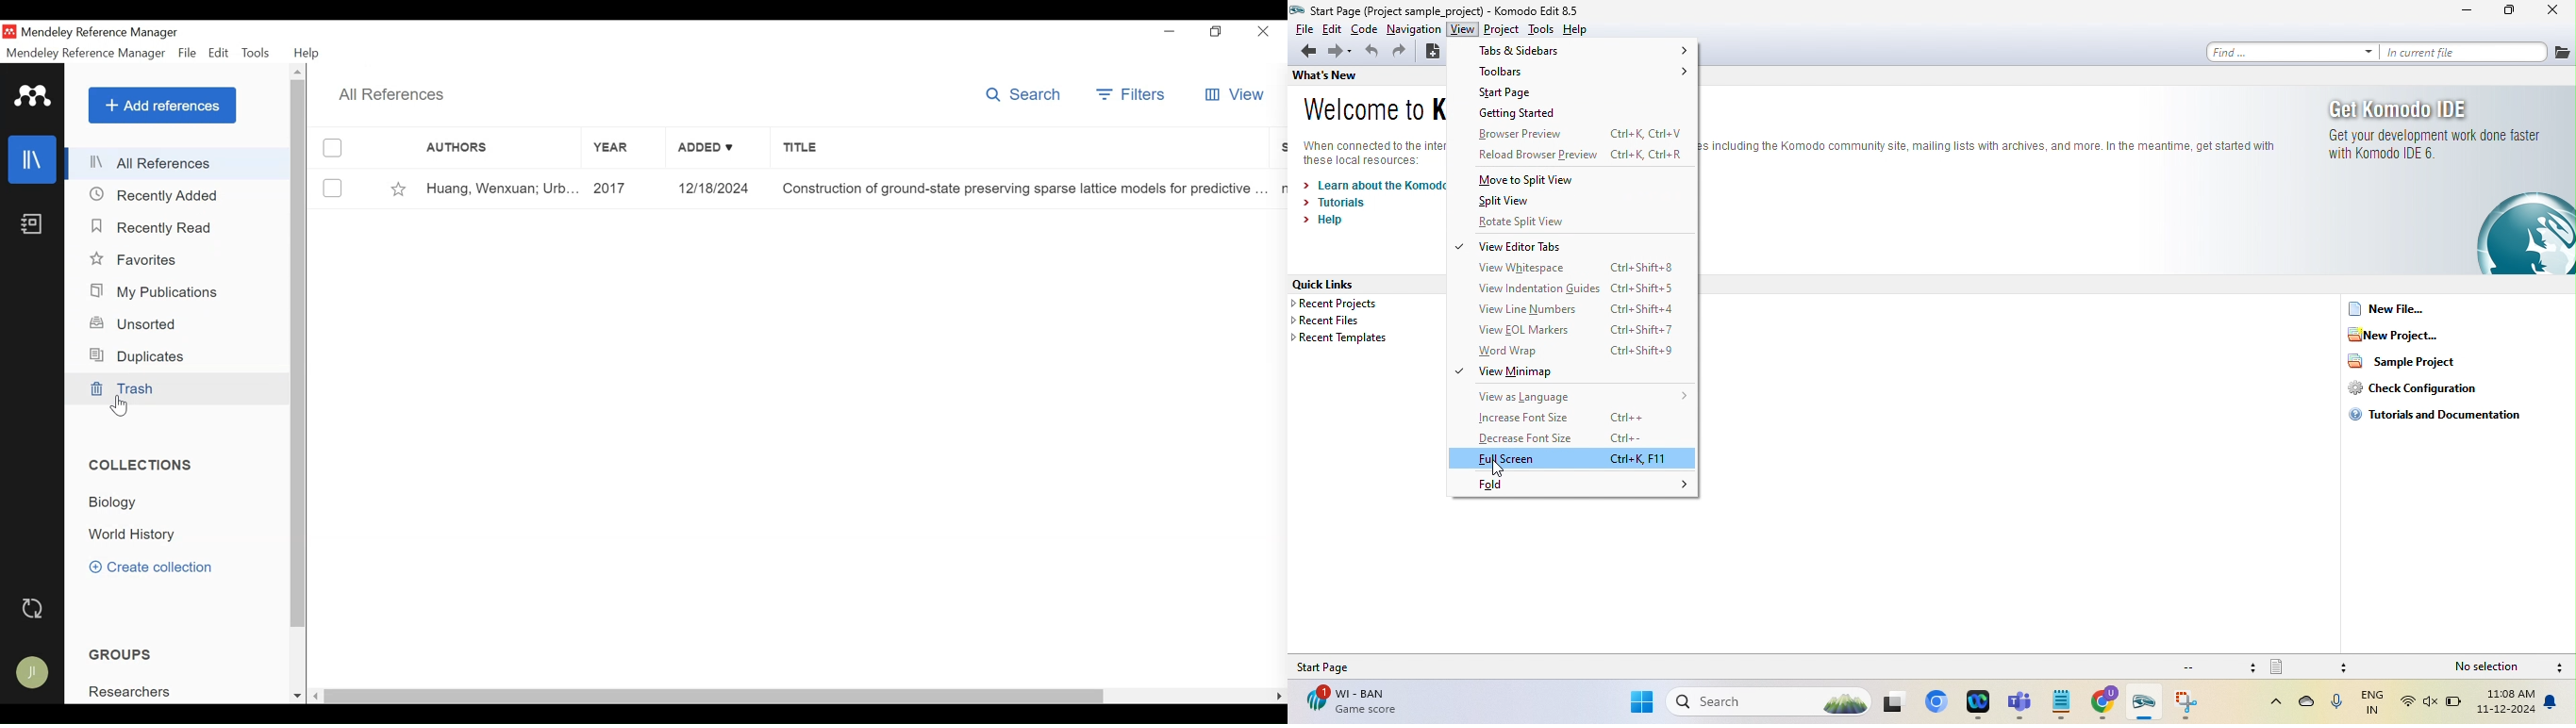 The width and height of the screenshot is (2576, 728). What do you see at coordinates (2522, 236) in the screenshot?
I see `globe icon` at bounding box center [2522, 236].